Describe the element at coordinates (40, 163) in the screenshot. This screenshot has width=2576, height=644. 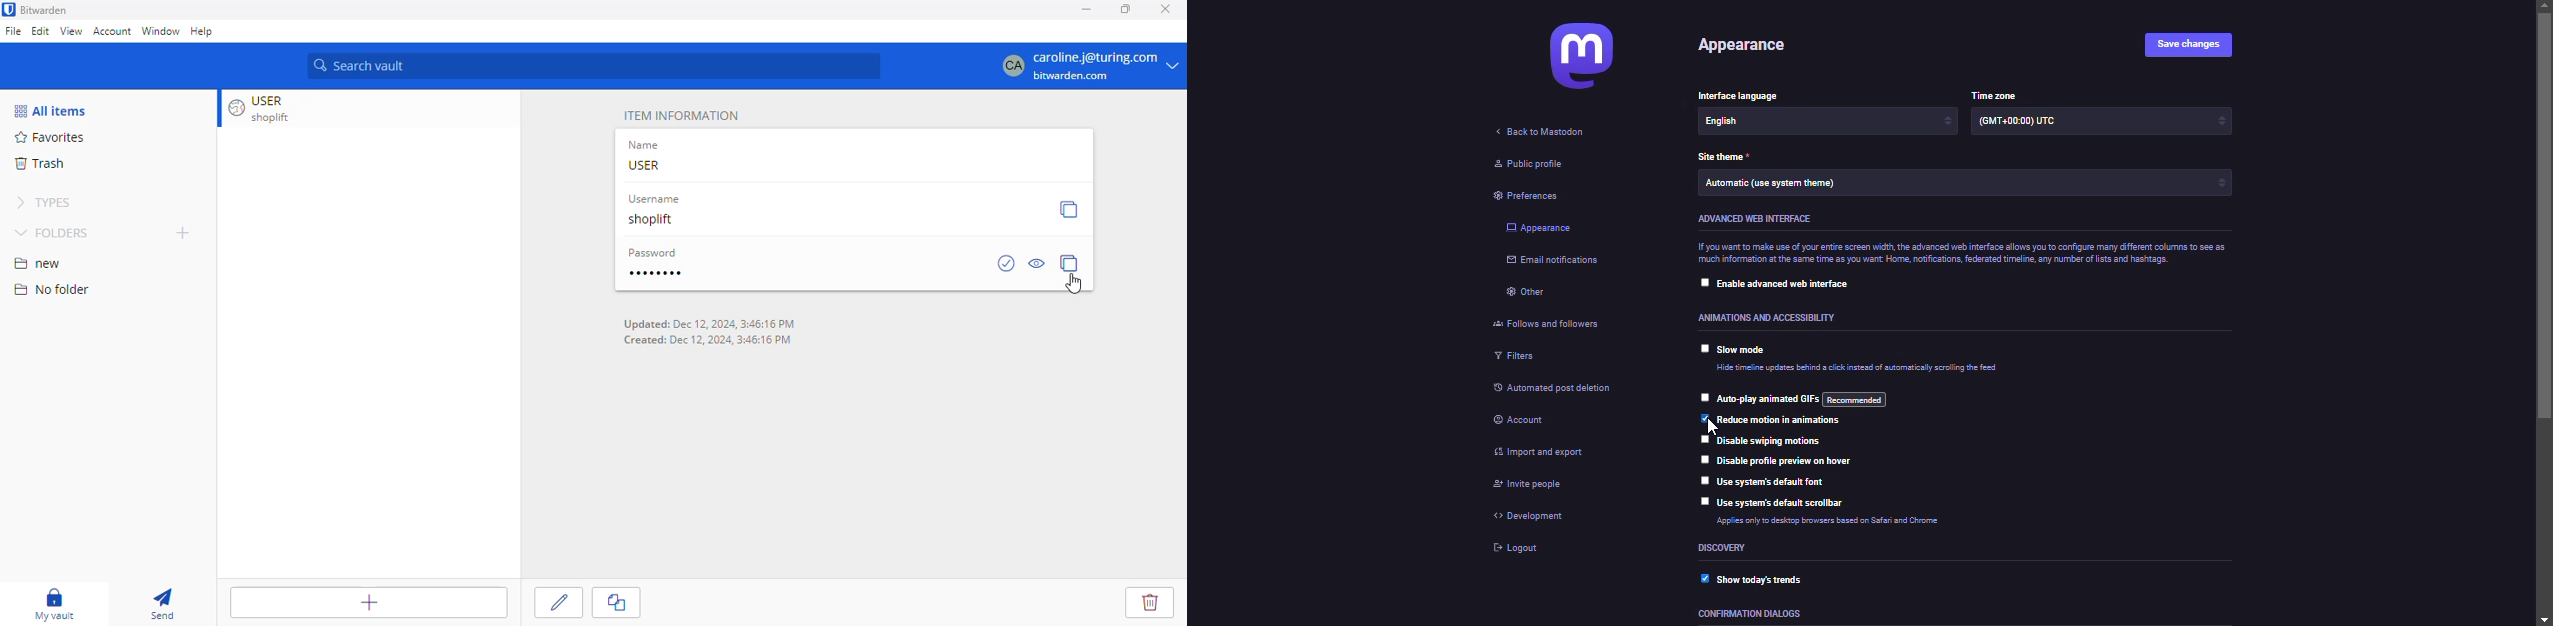
I see `trash` at that location.